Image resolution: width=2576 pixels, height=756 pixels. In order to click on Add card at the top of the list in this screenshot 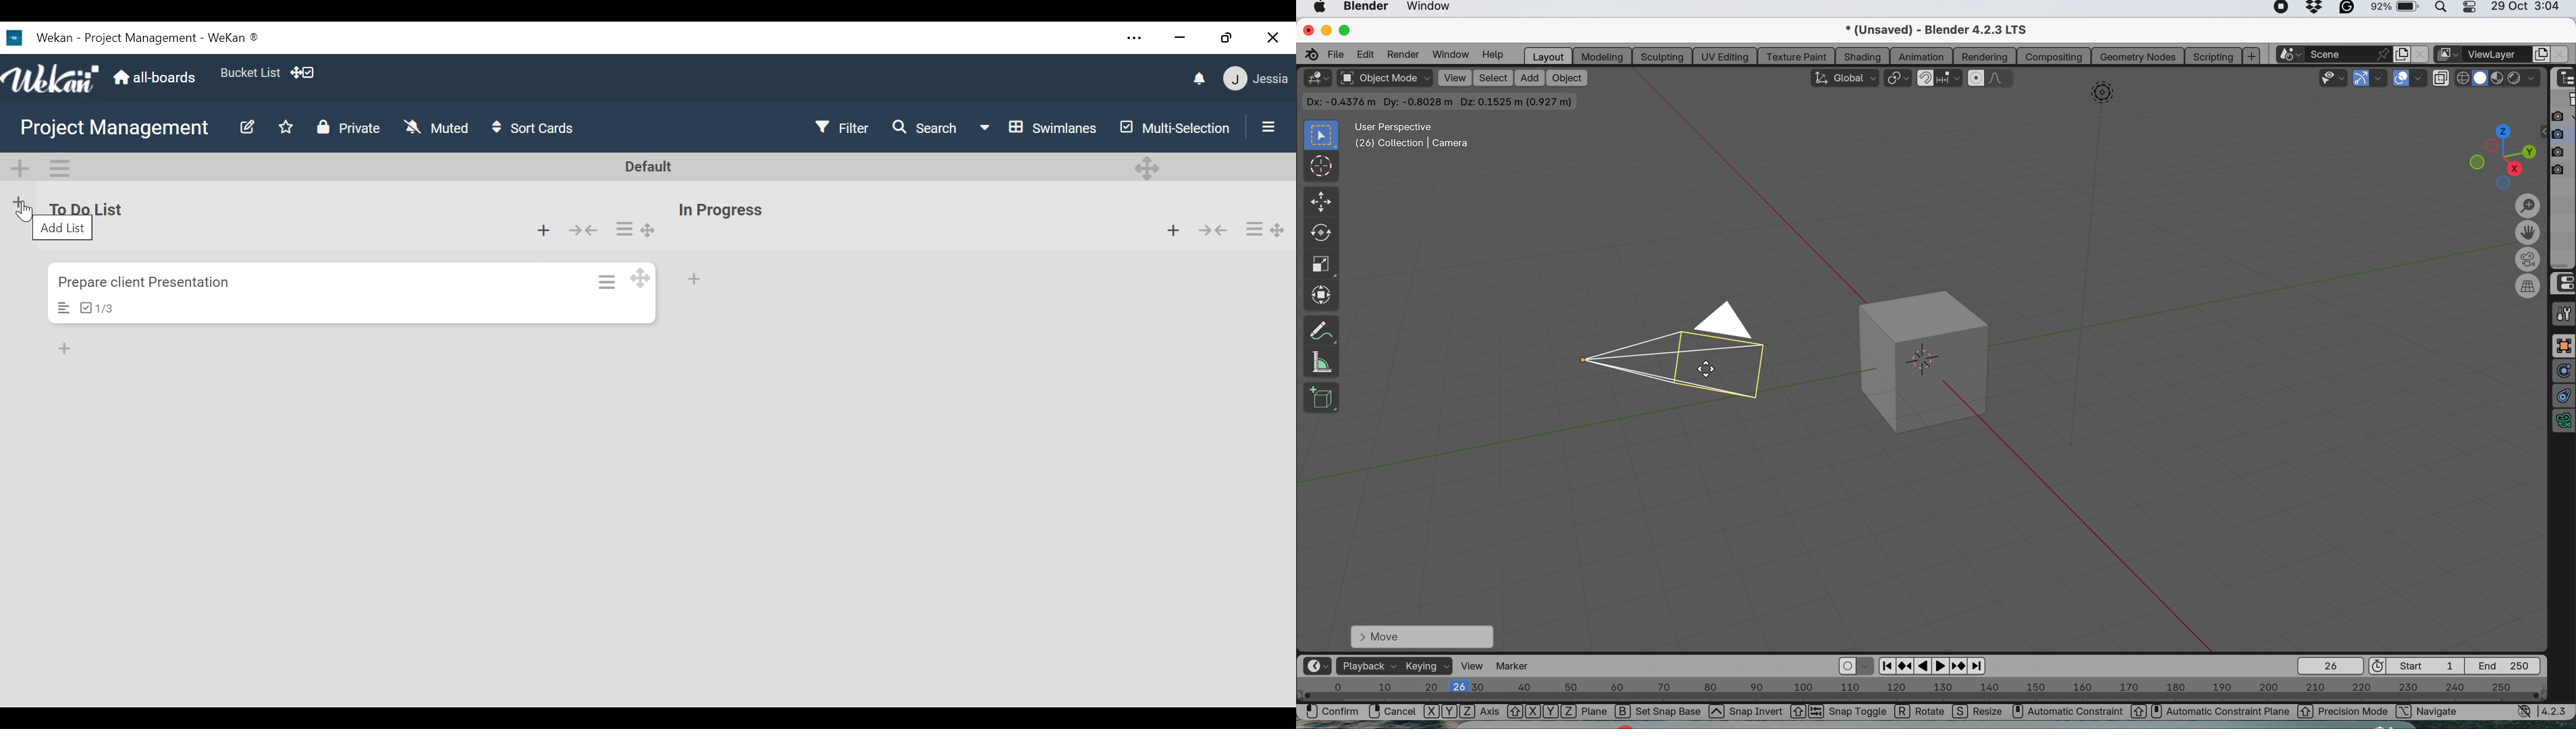, I will do `click(542, 231)`.